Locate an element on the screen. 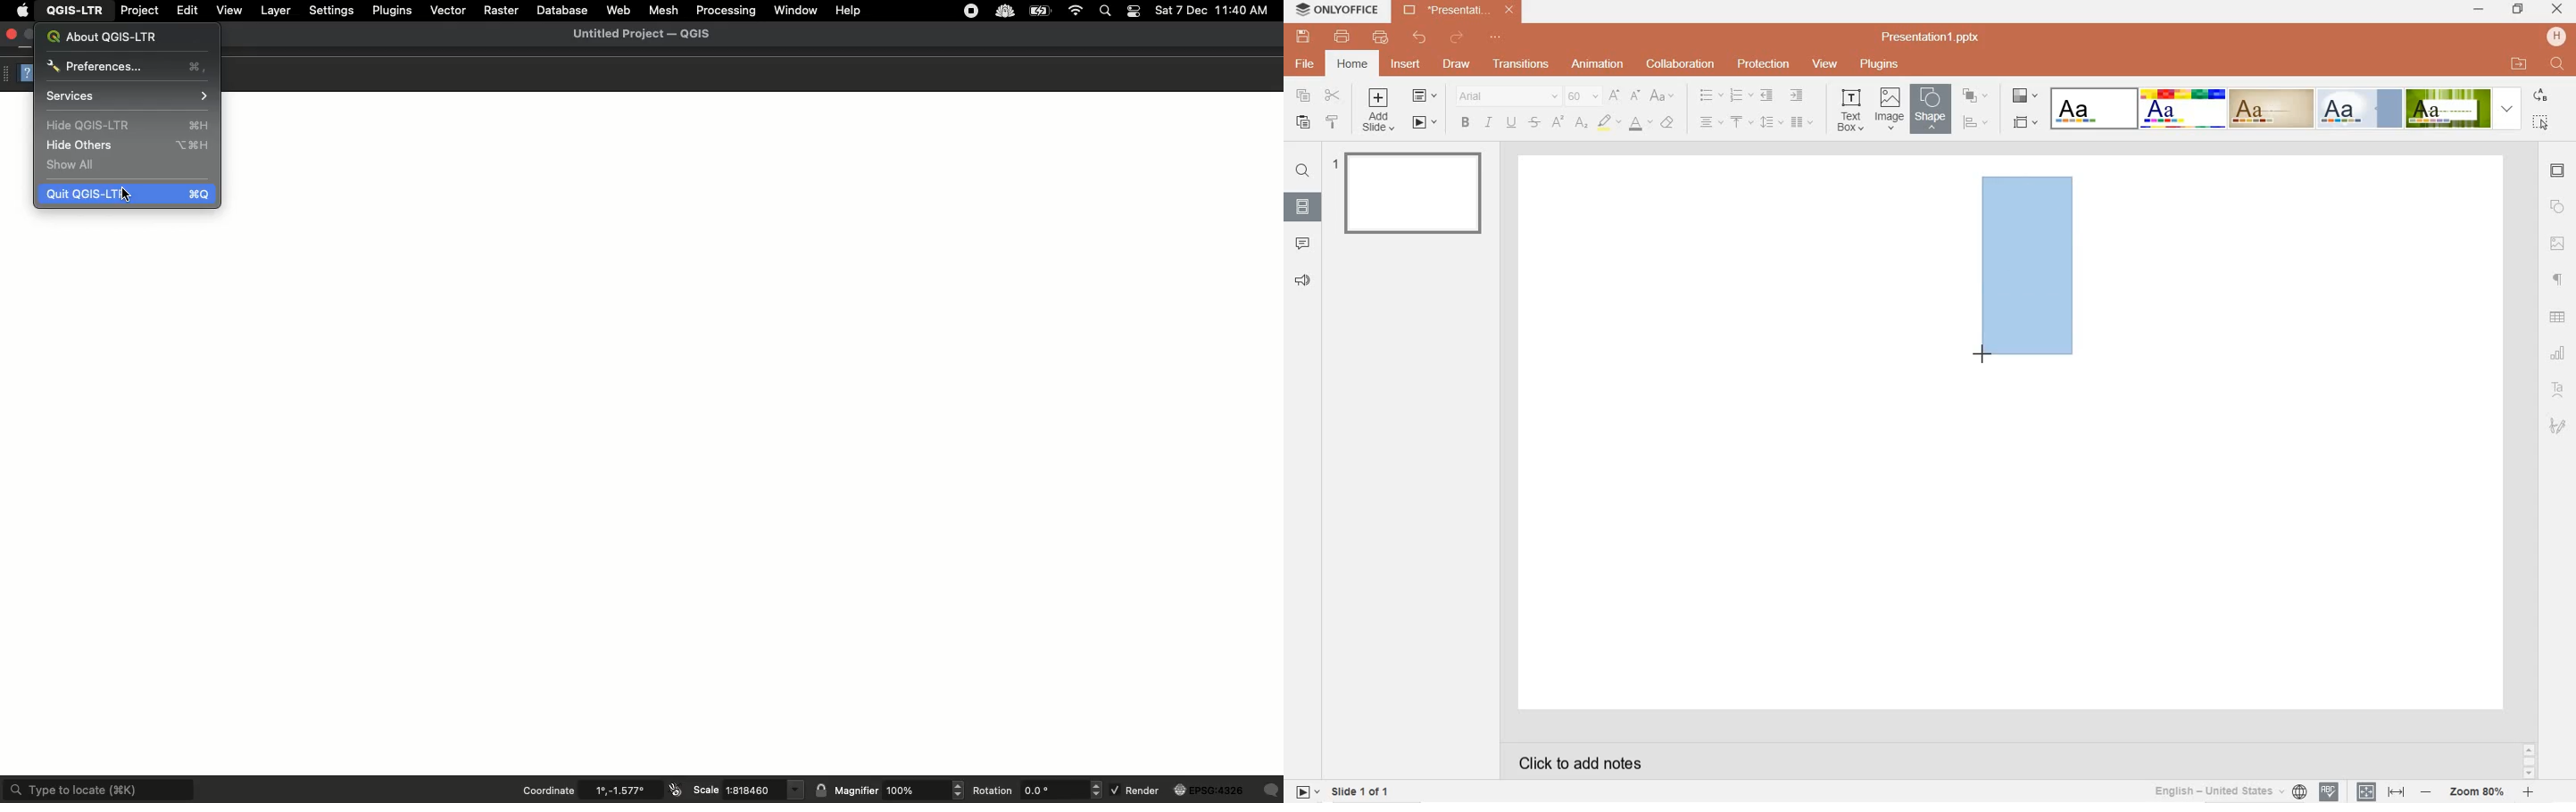  font name: Arial is located at coordinates (1504, 96).